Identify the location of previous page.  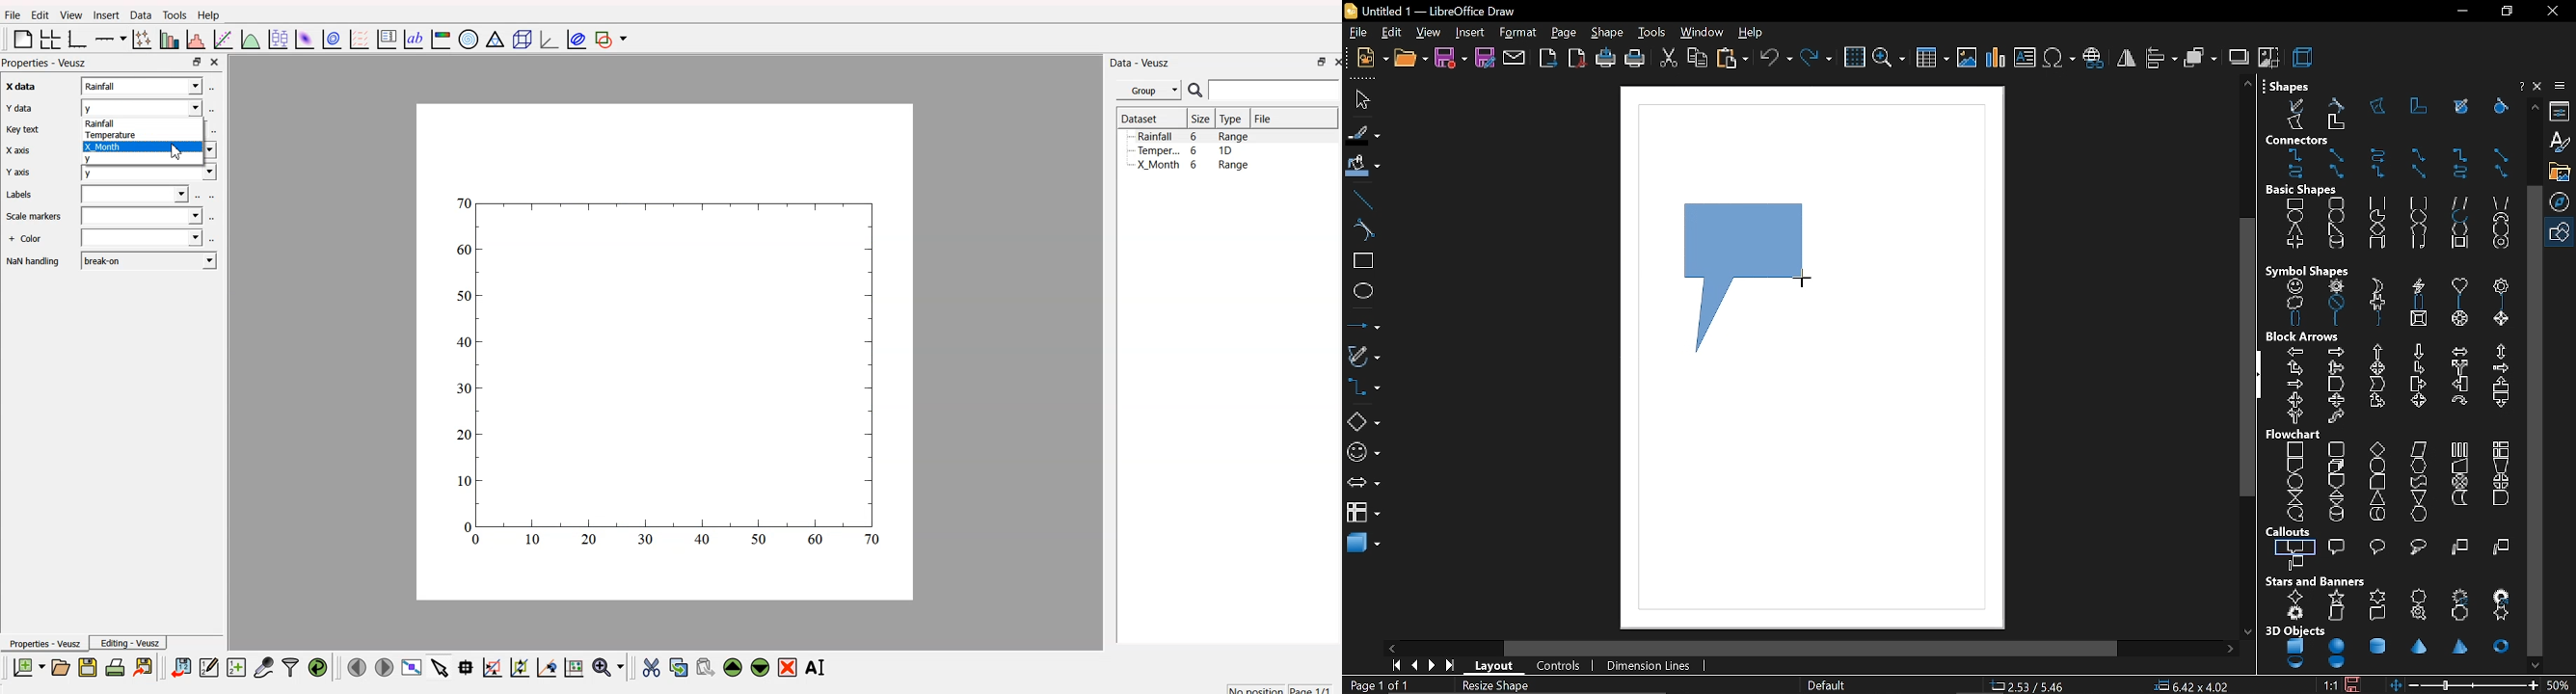
(1411, 667).